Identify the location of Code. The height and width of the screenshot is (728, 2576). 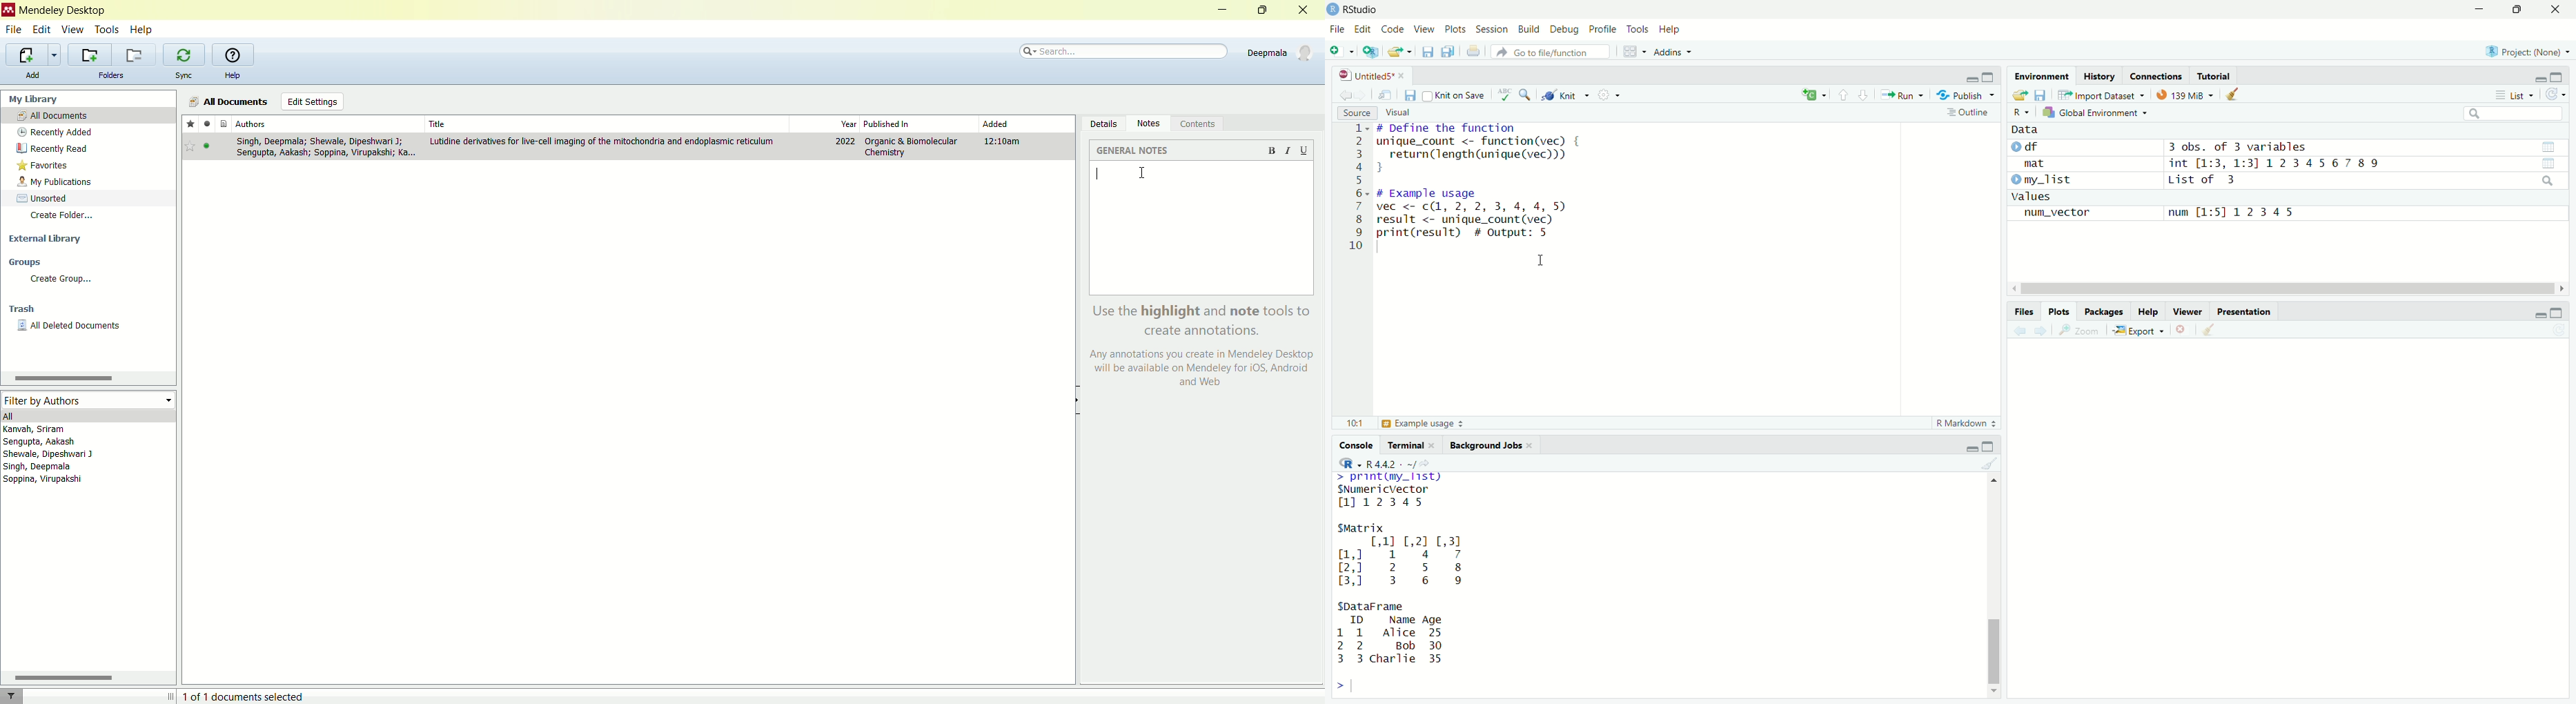
(1393, 30).